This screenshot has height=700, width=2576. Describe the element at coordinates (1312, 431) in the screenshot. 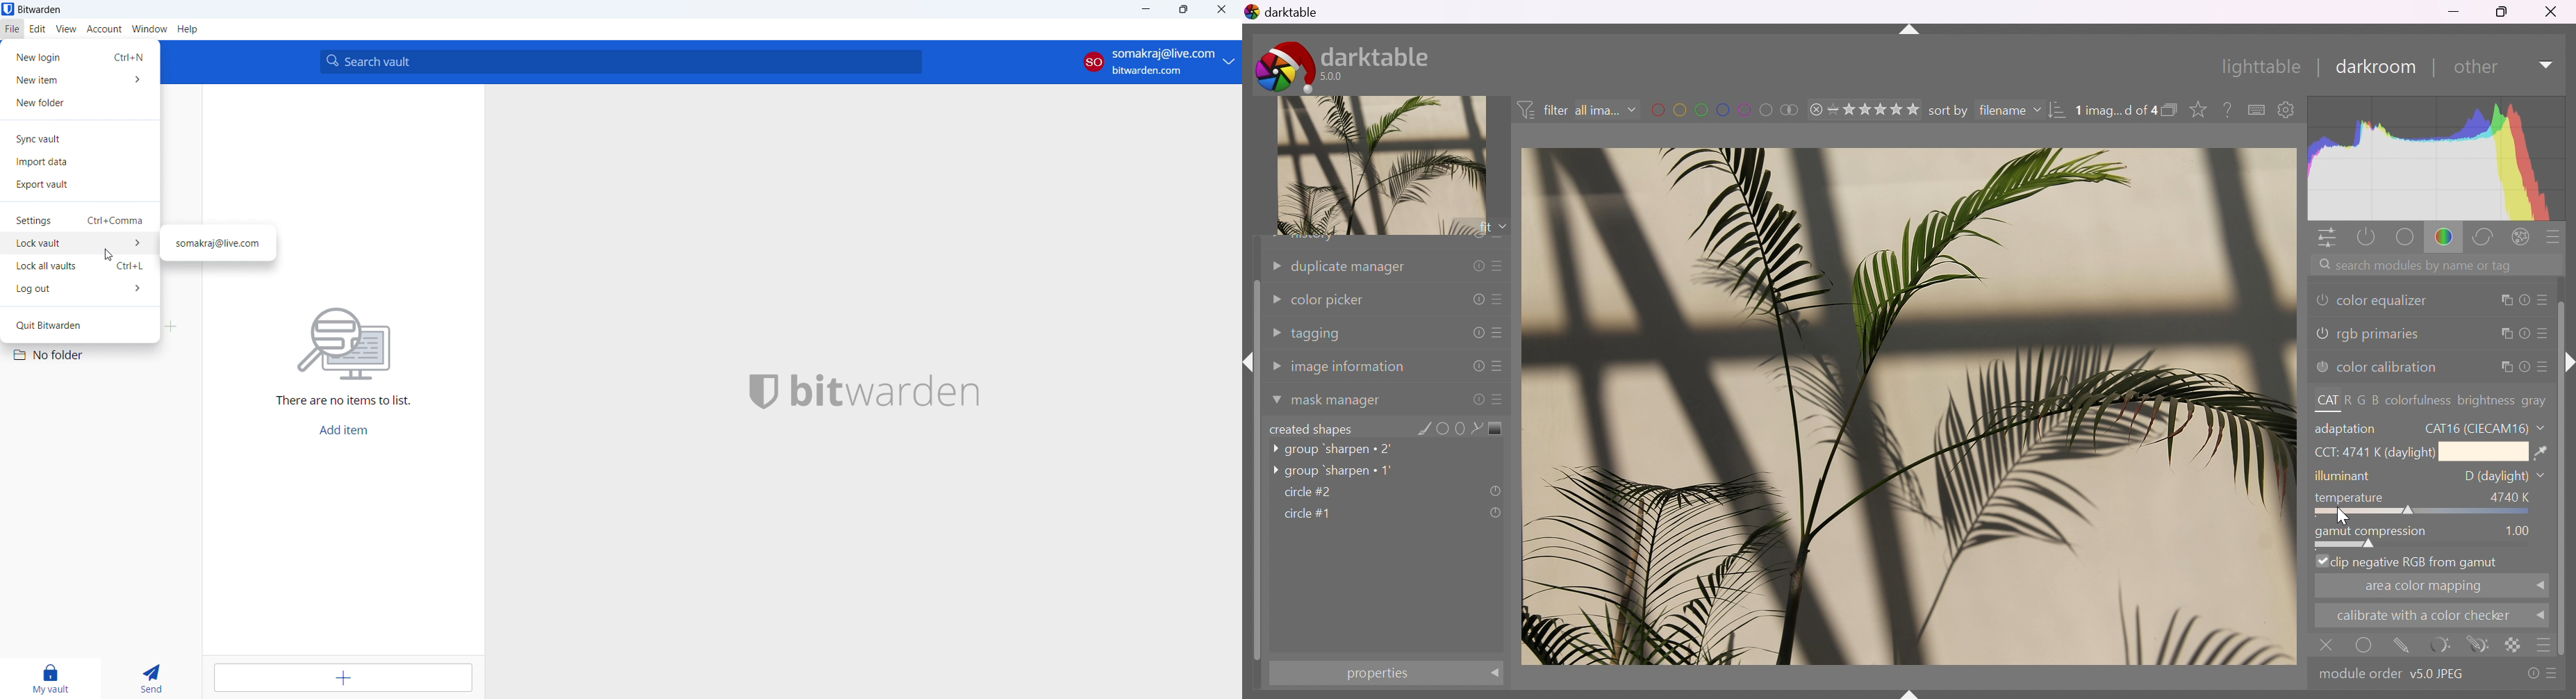

I see `created shapes` at that location.